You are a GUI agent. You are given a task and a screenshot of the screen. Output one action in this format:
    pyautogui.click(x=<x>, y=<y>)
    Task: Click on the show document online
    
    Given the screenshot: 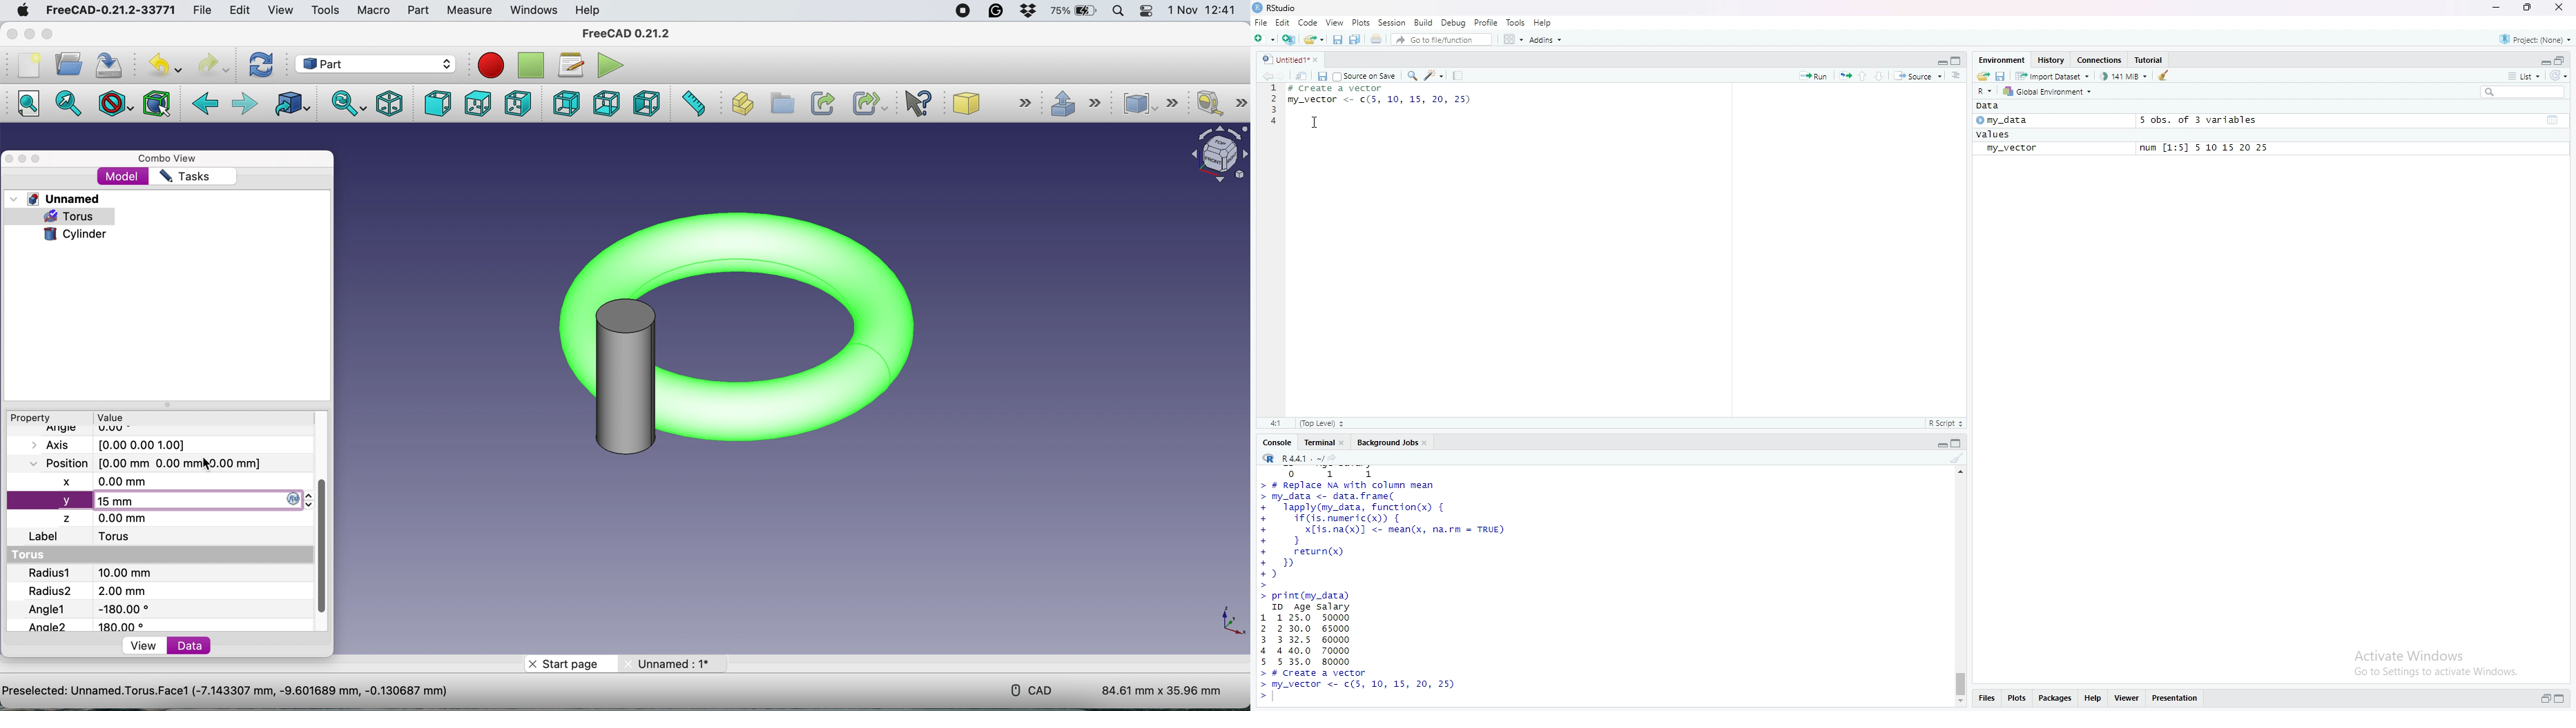 What is the action you would take?
    pyautogui.click(x=1960, y=77)
    